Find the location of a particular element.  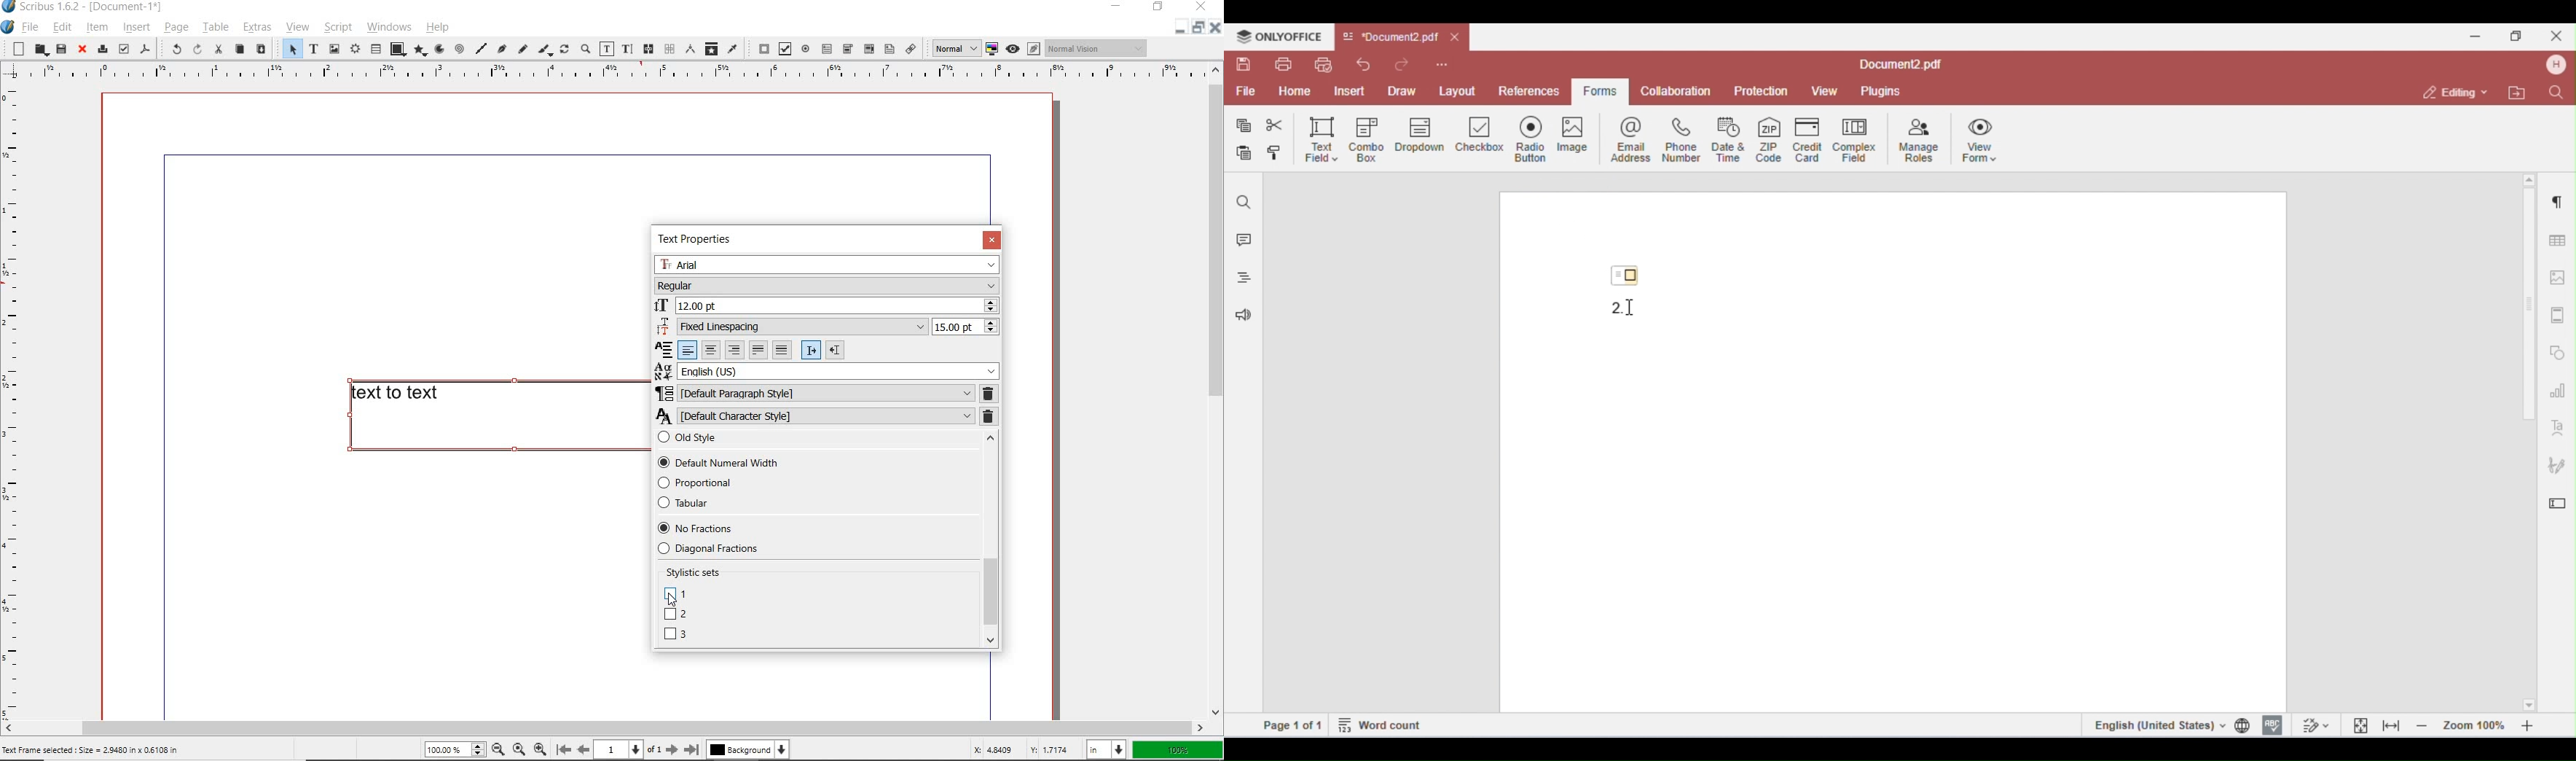

scrollbar is located at coordinates (1215, 390).